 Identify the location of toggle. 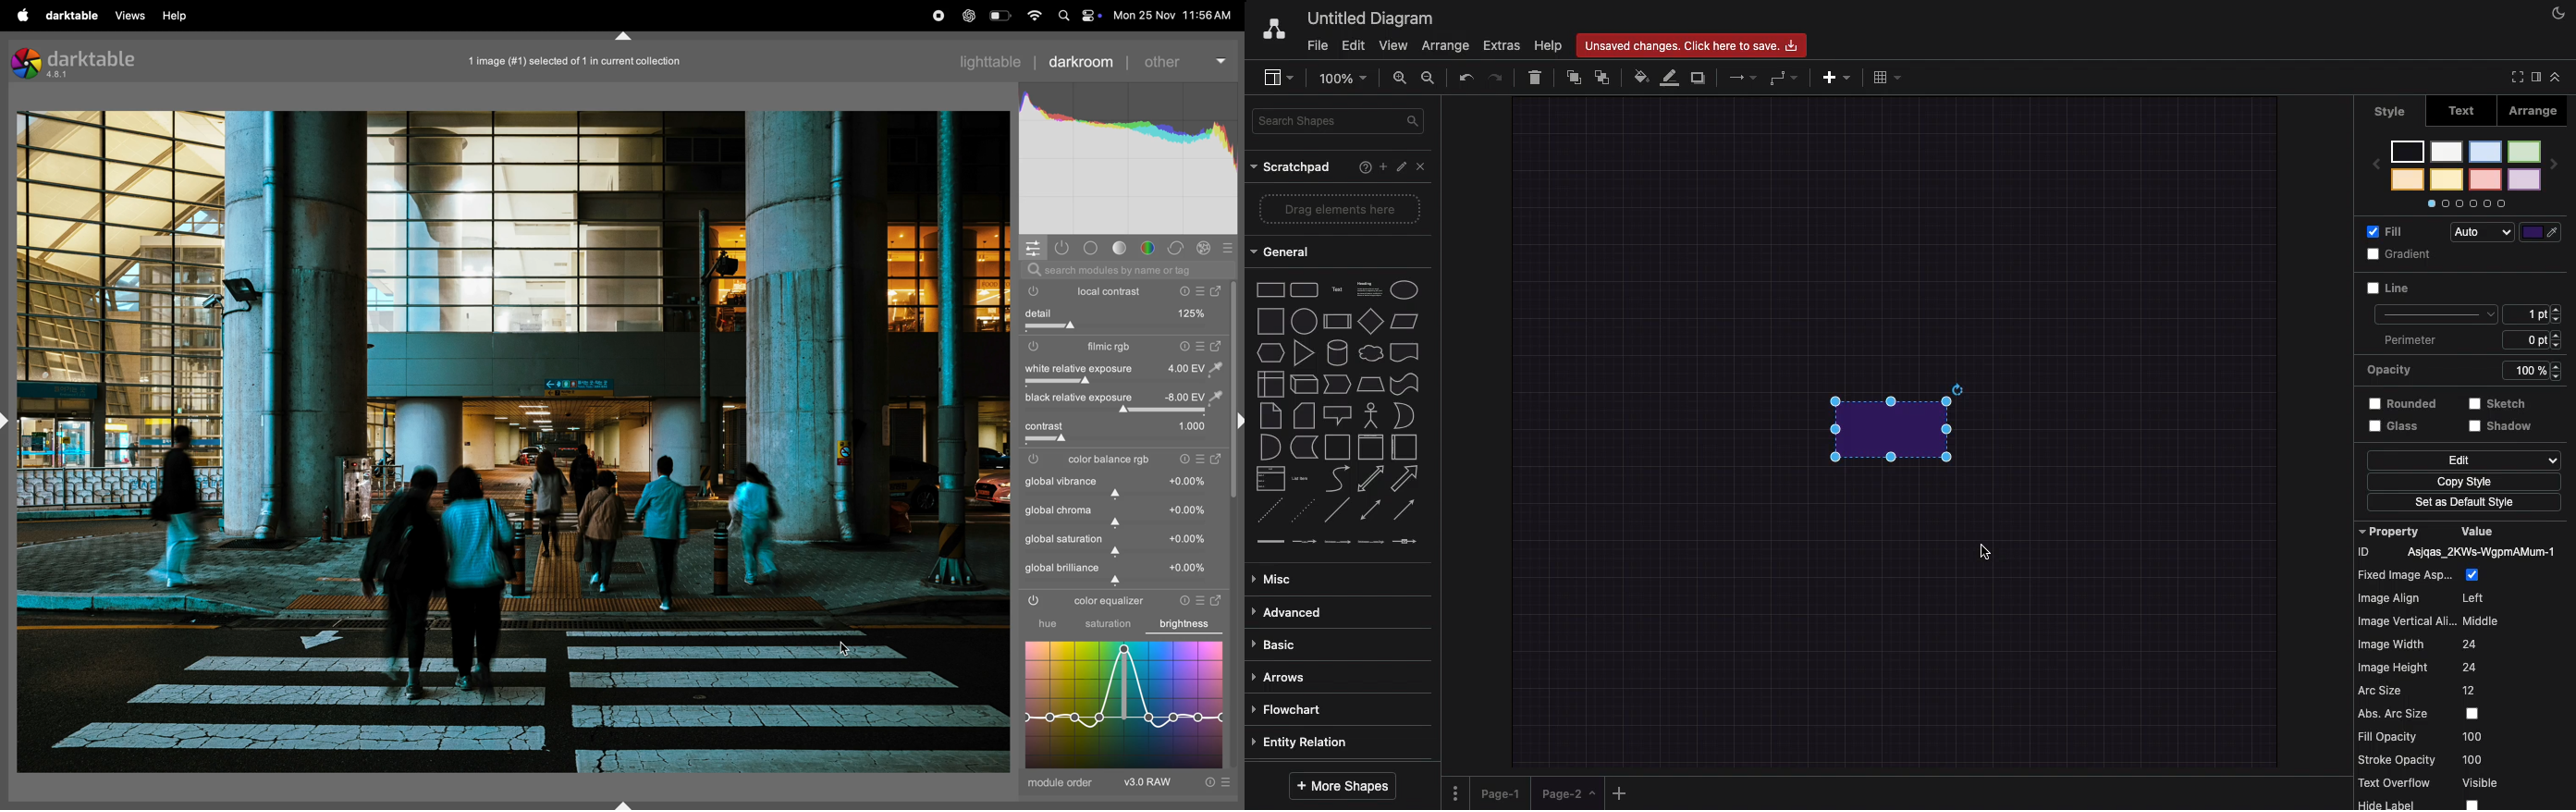
(1046, 427).